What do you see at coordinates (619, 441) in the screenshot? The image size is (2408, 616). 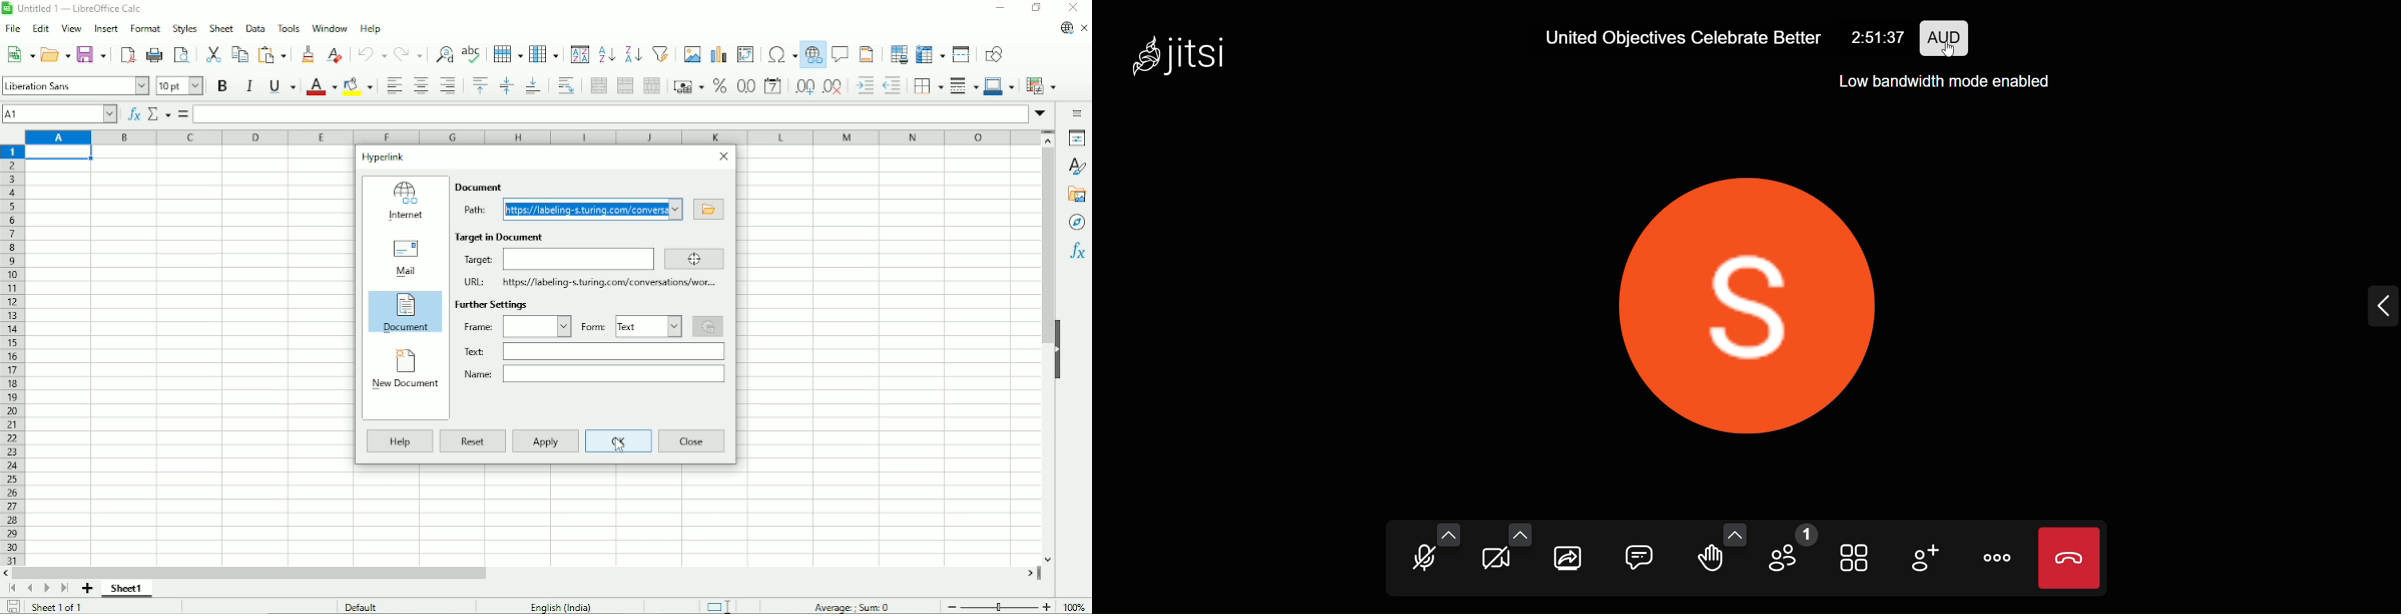 I see `OK` at bounding box center [619, 441].